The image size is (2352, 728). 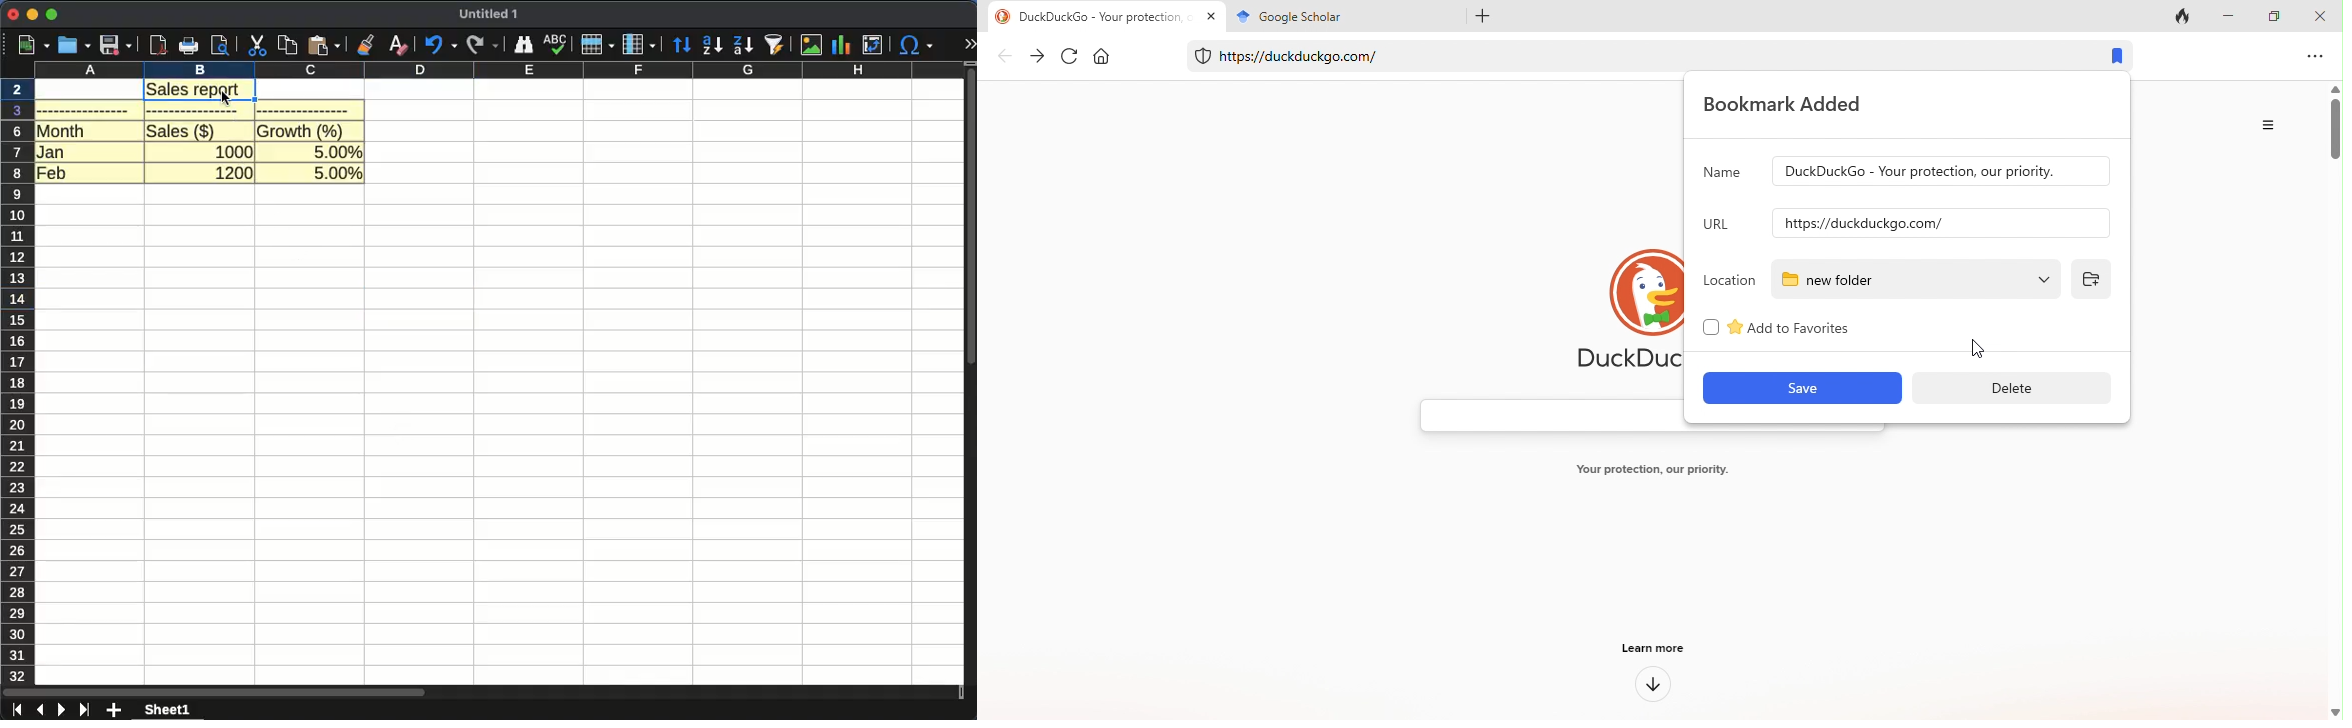 I want to click on cursor, so click(x=227, y=99).